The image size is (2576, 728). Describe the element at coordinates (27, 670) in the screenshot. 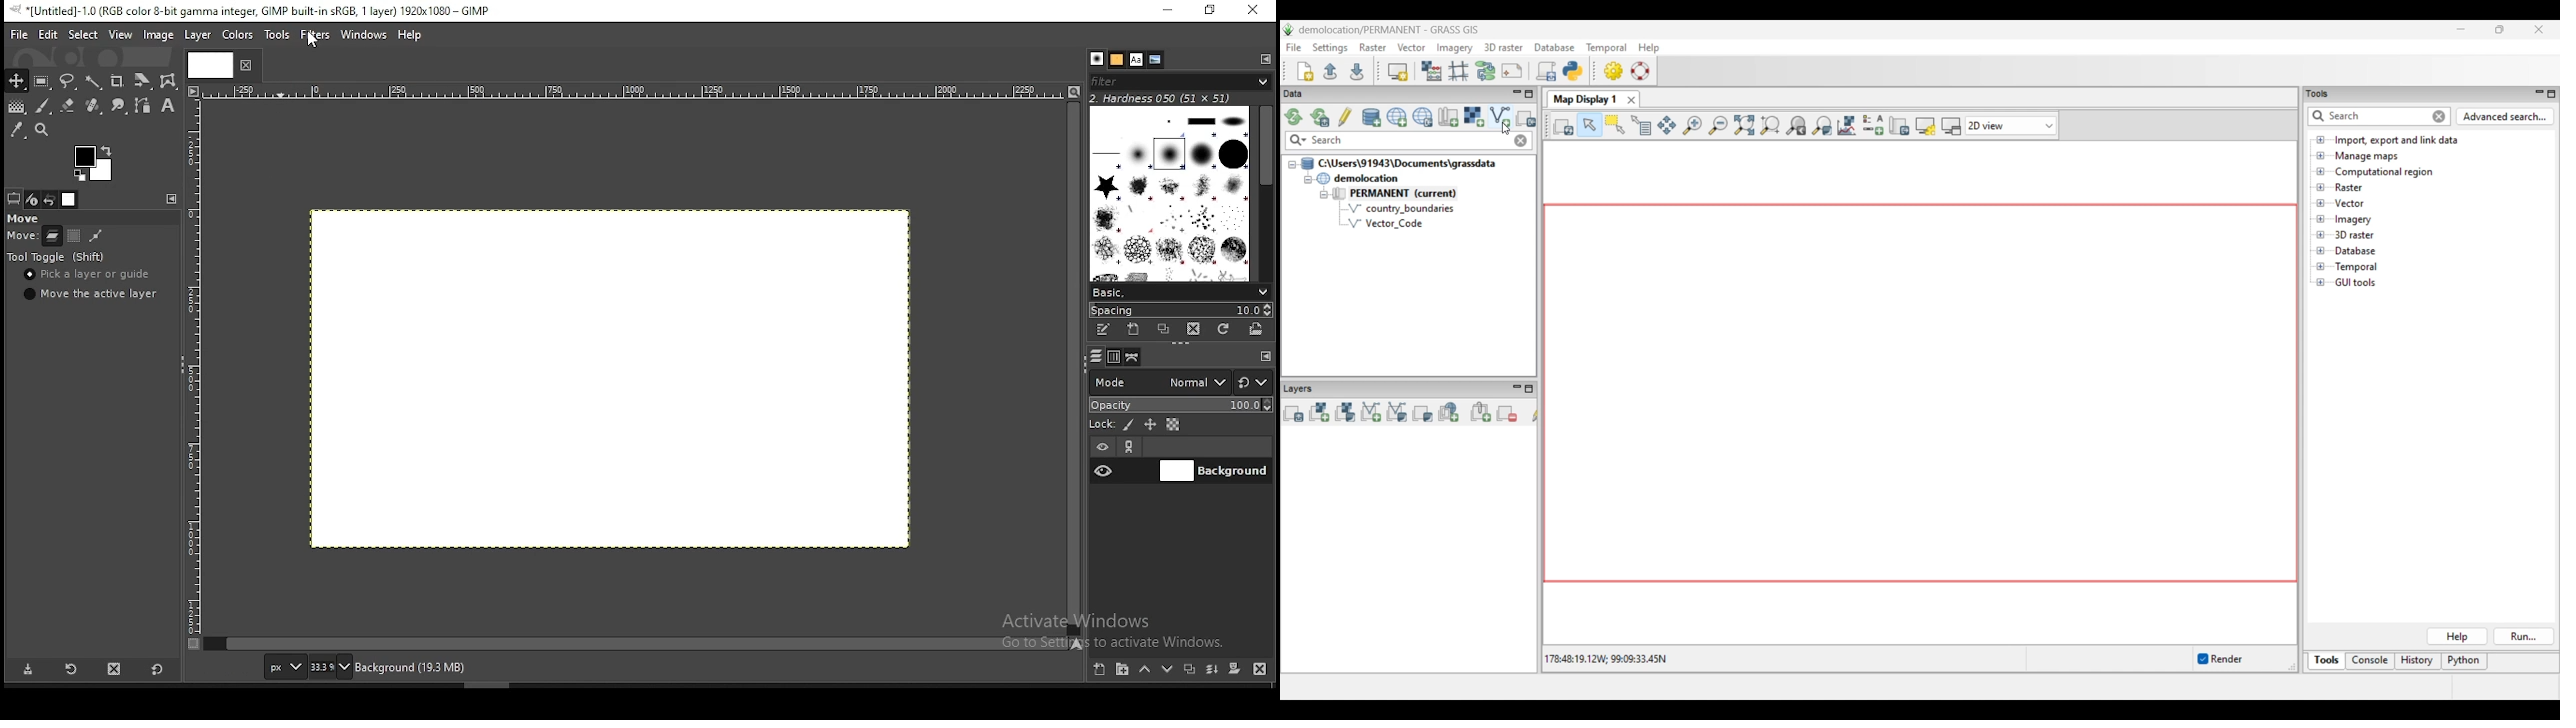

I see `save tool preset` at that location.